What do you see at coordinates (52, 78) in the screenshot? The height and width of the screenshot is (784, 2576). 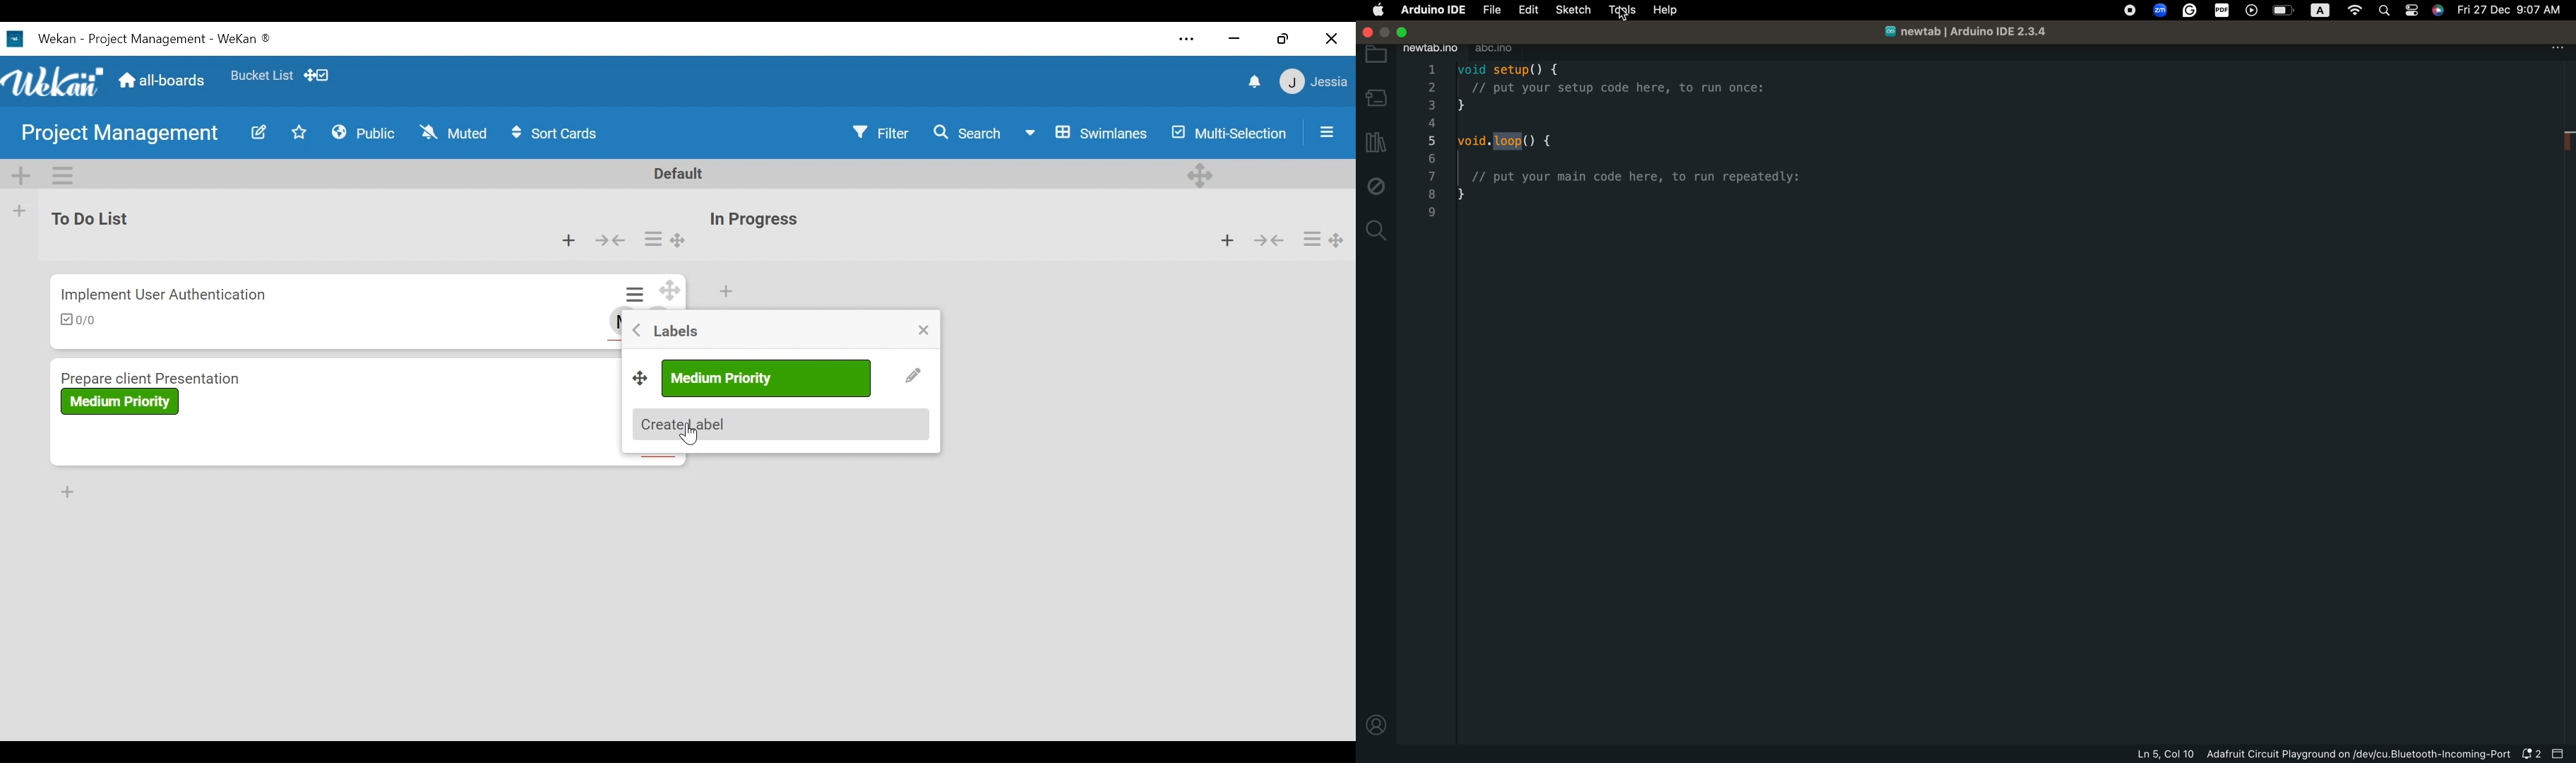 I see `Wekan Logo` at bounding box center [52, 78].